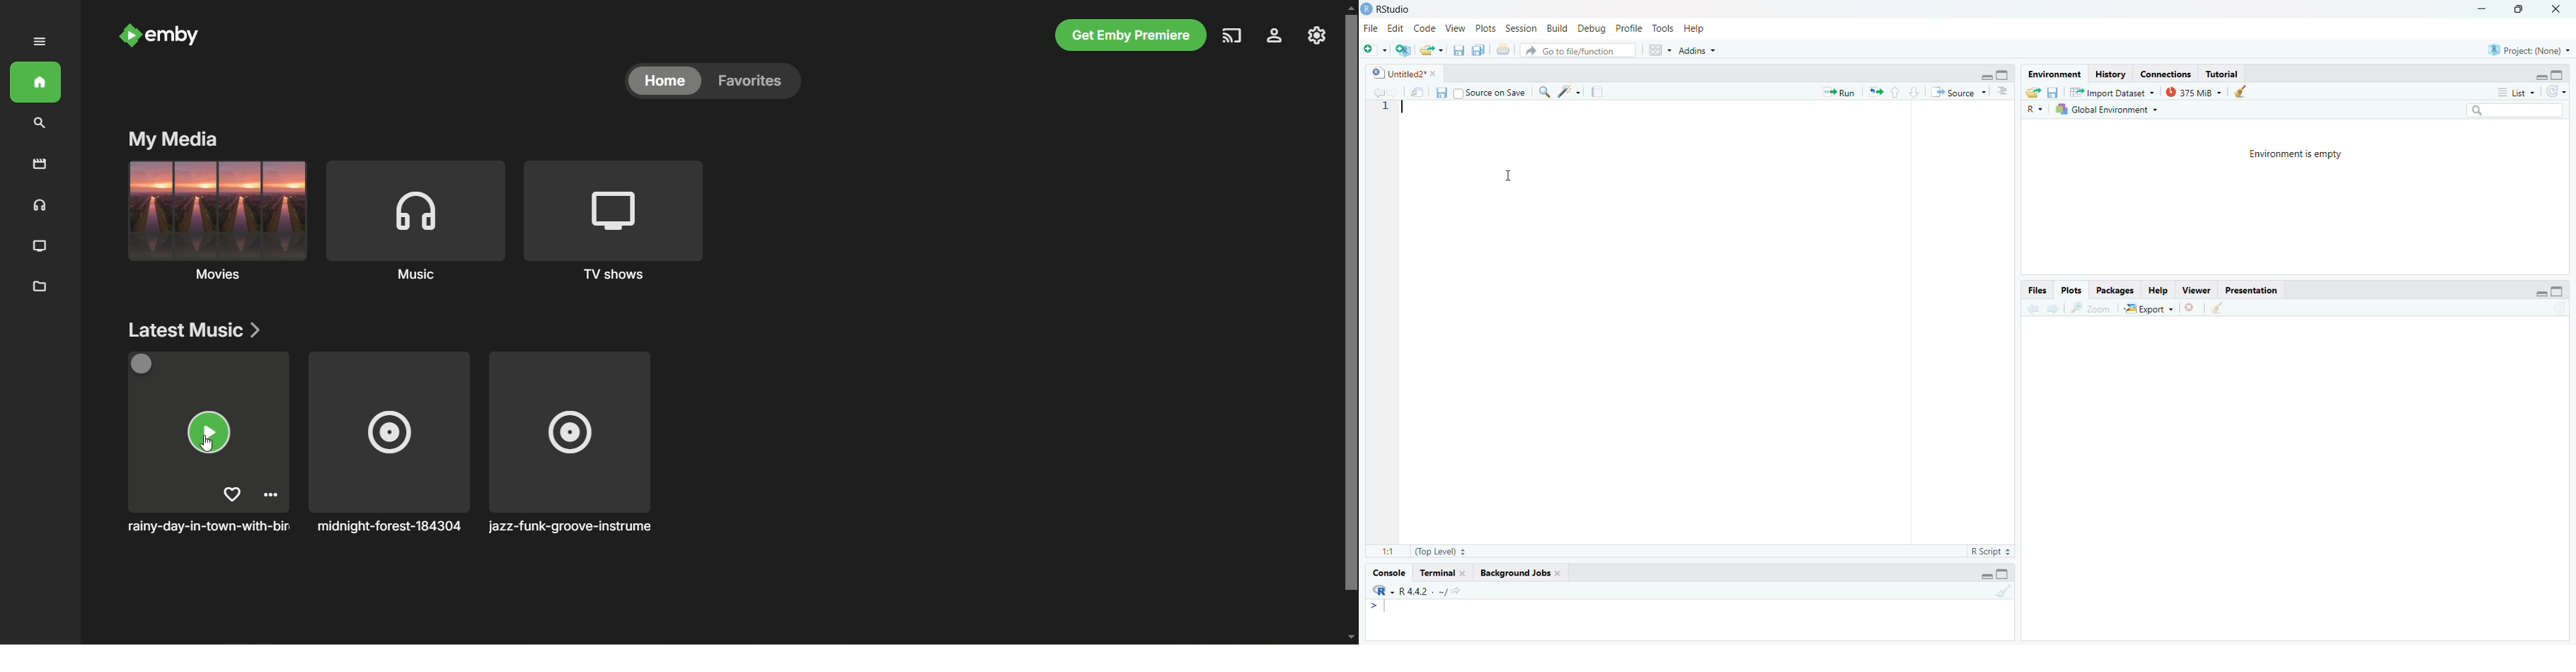  Describe the element at coordinates (1439, 92) in the screenshot. I see `save current document` at that location.